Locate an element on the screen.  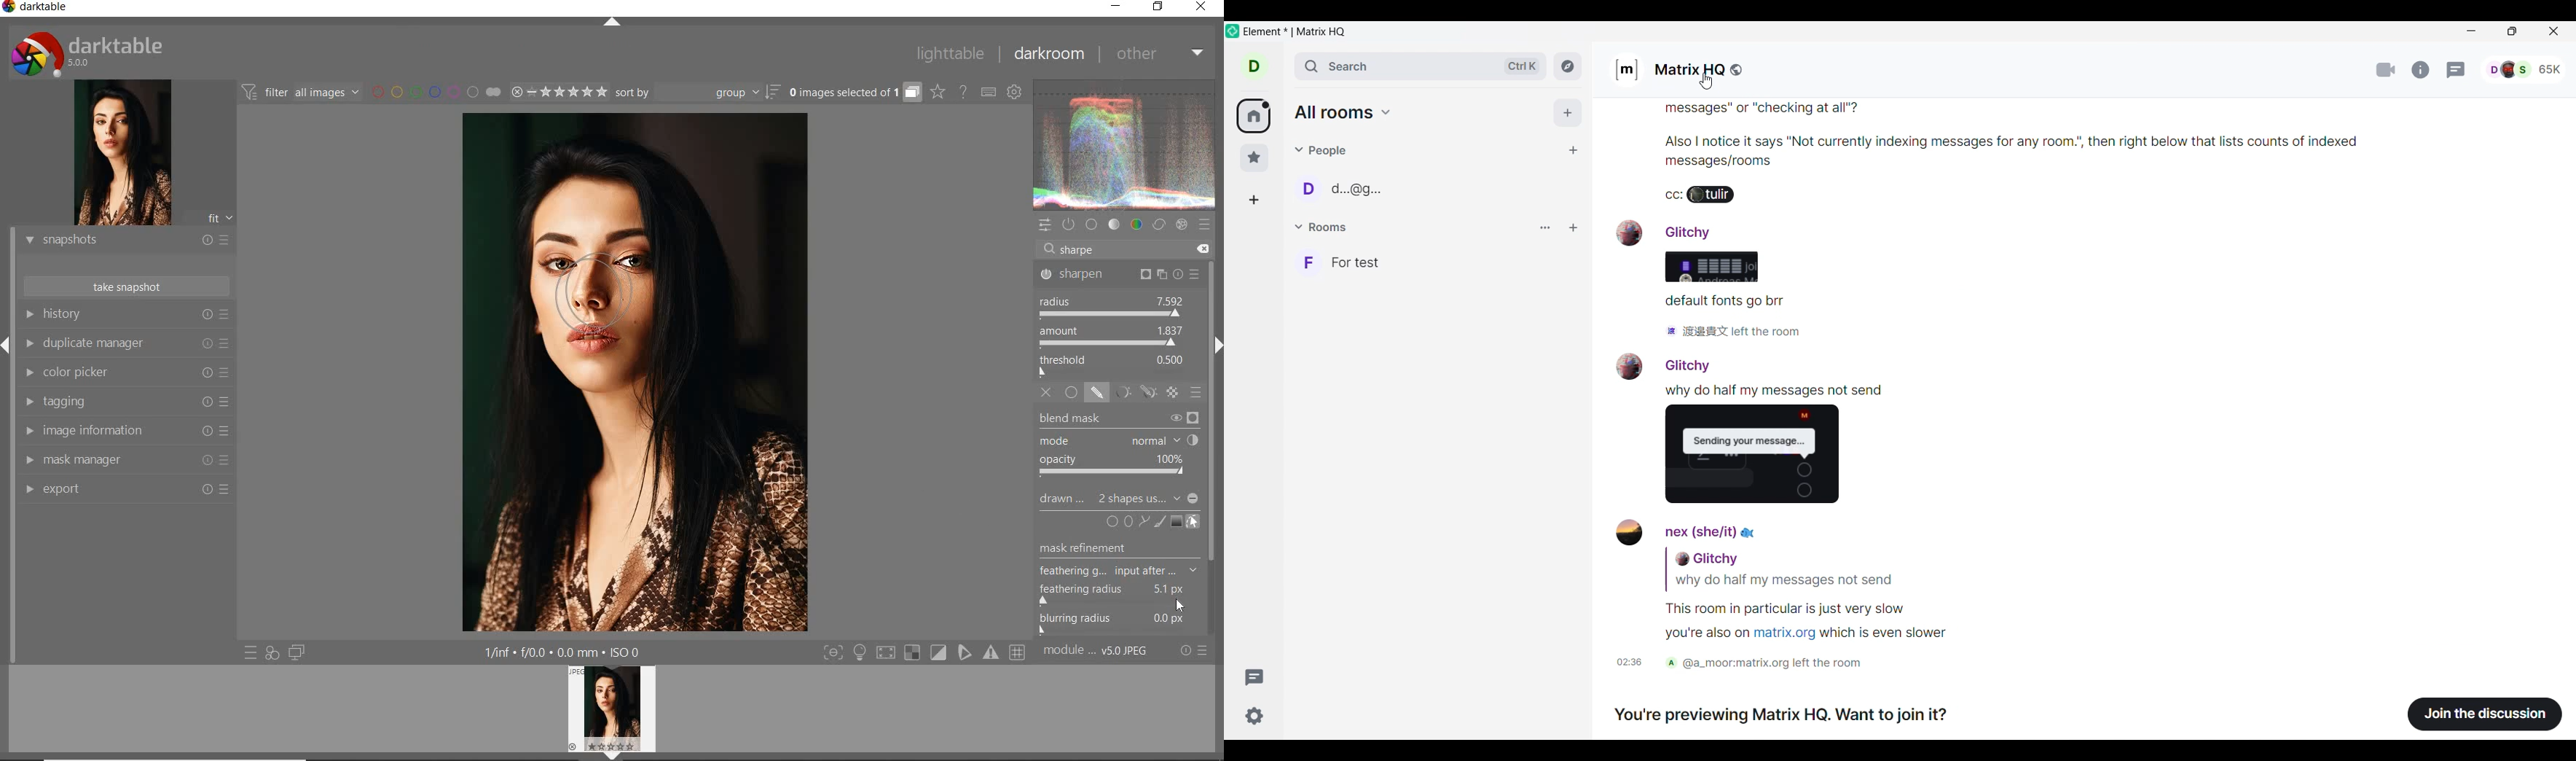
Minimize is located at coordinates (2472, 33).